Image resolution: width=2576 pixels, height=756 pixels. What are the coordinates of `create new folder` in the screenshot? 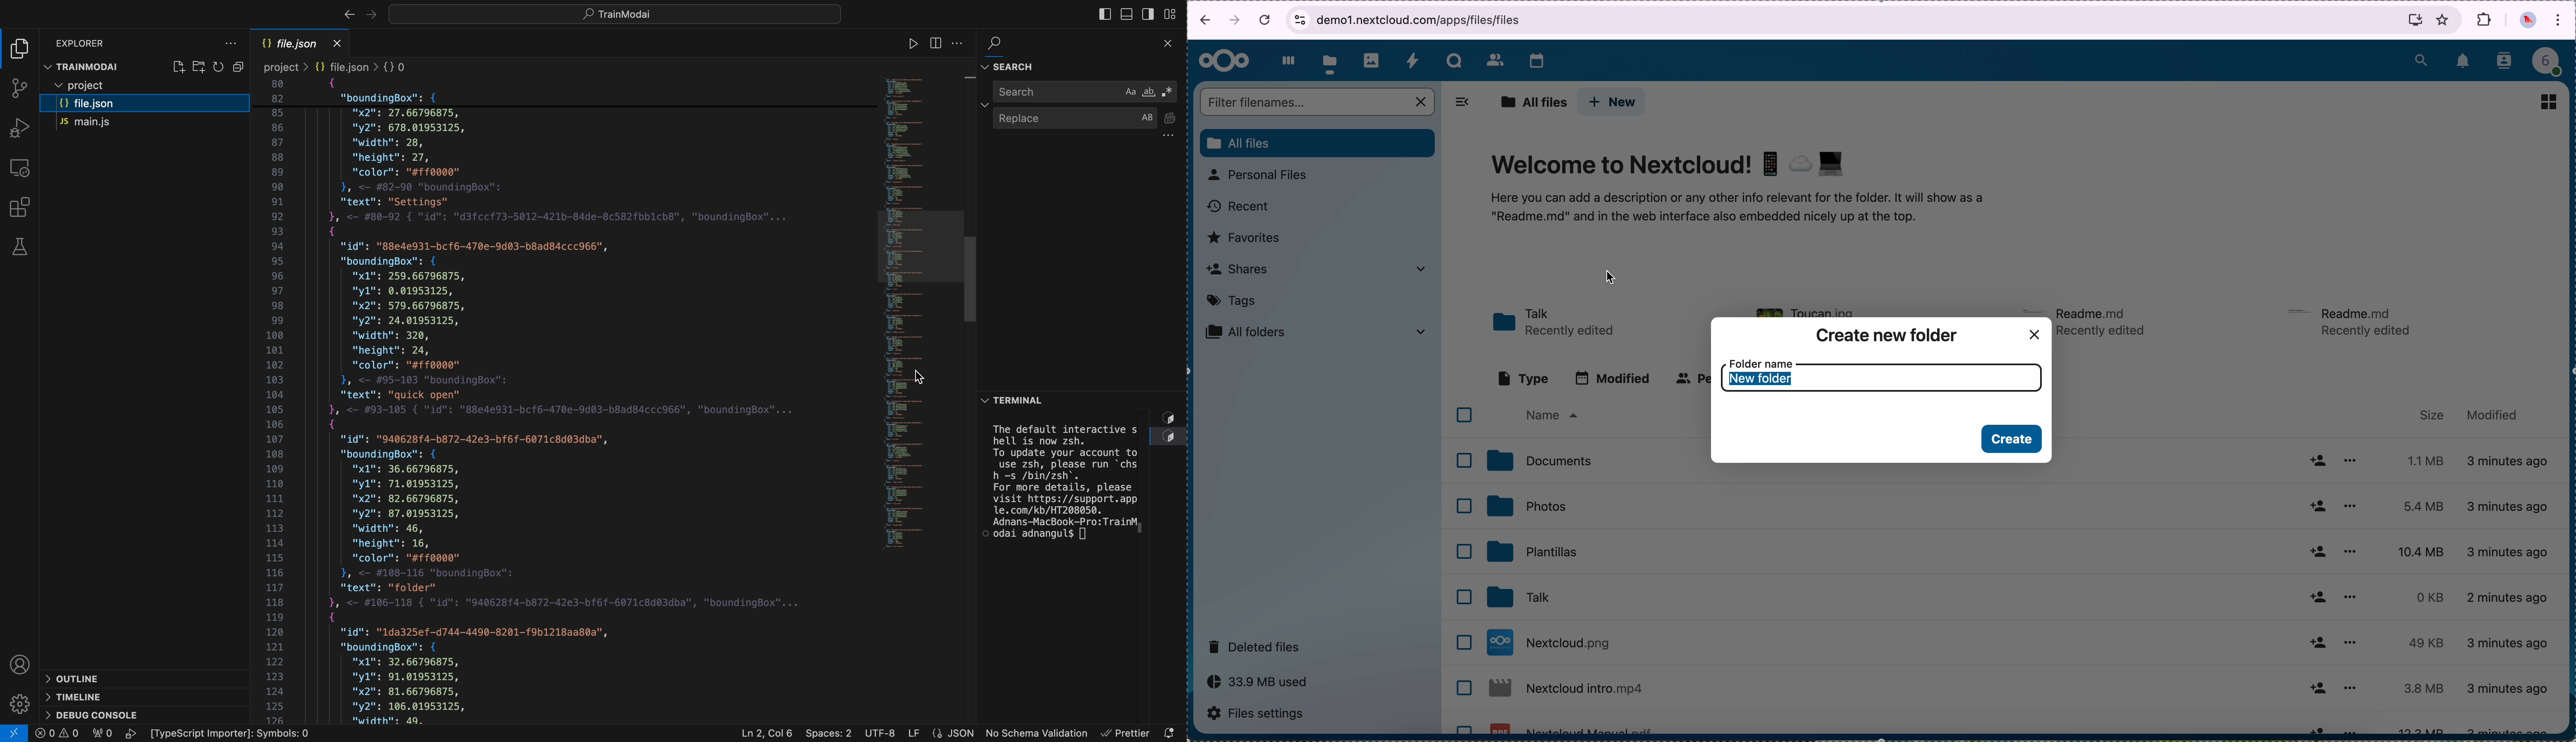 It's located at (1887, 335).